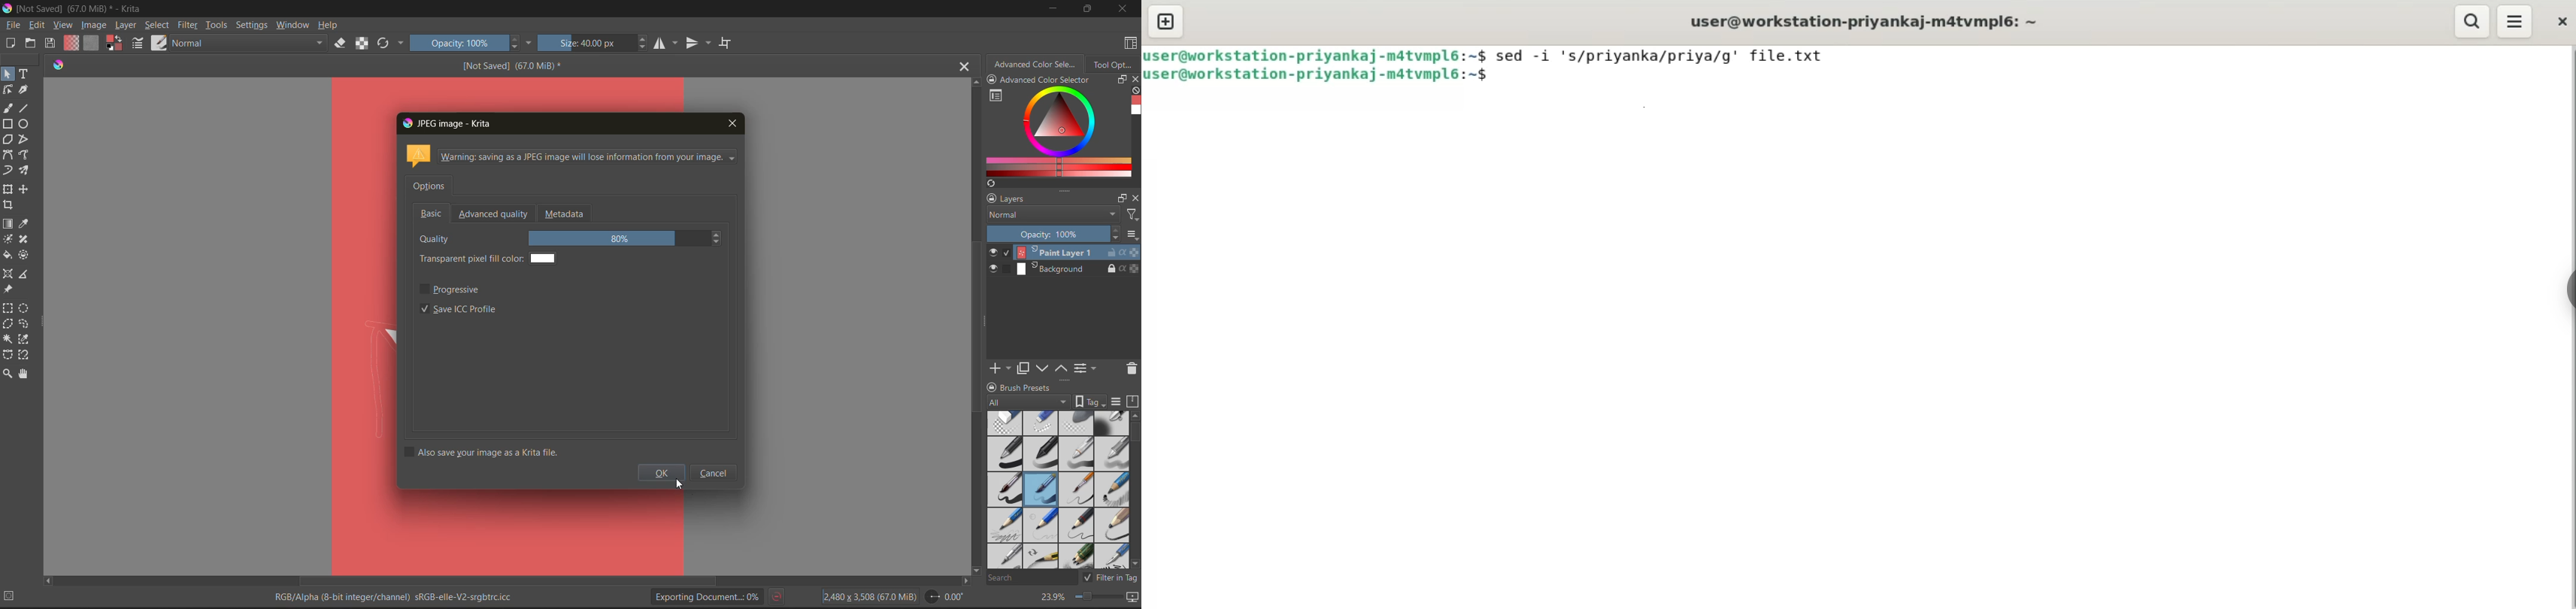  I want to click on layer, so click(128, 27).